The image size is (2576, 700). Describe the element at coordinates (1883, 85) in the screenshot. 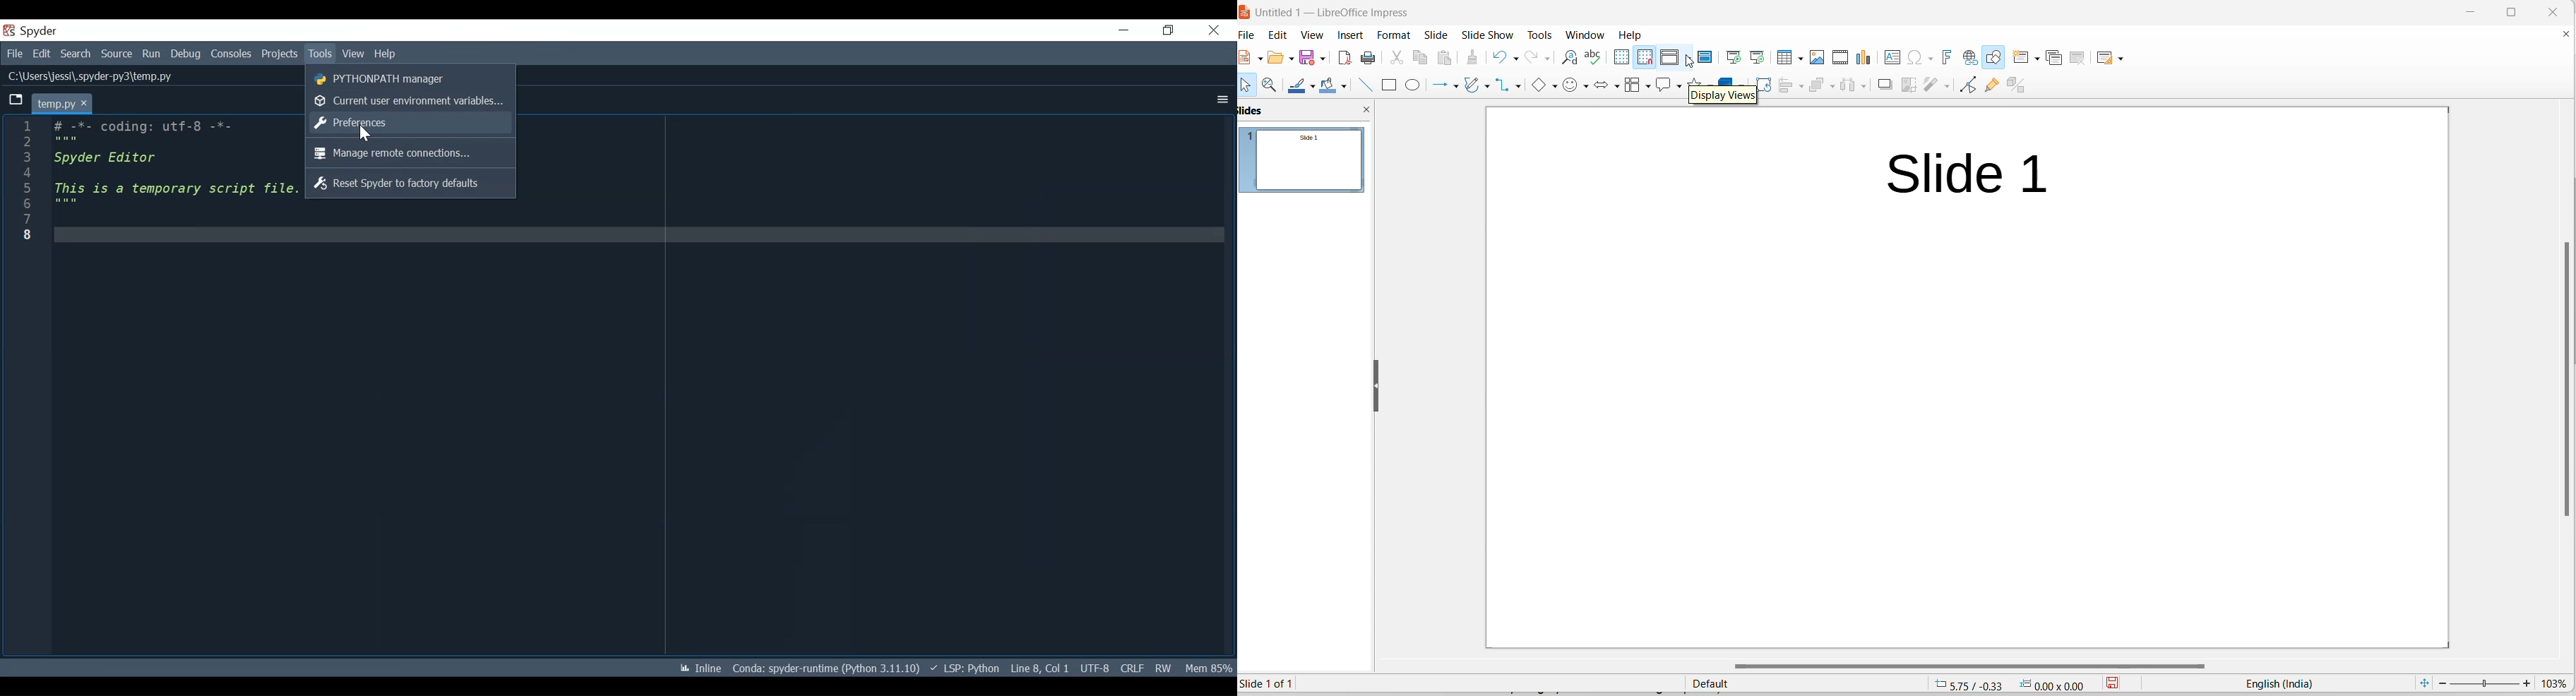

I see `shadow` at that location.